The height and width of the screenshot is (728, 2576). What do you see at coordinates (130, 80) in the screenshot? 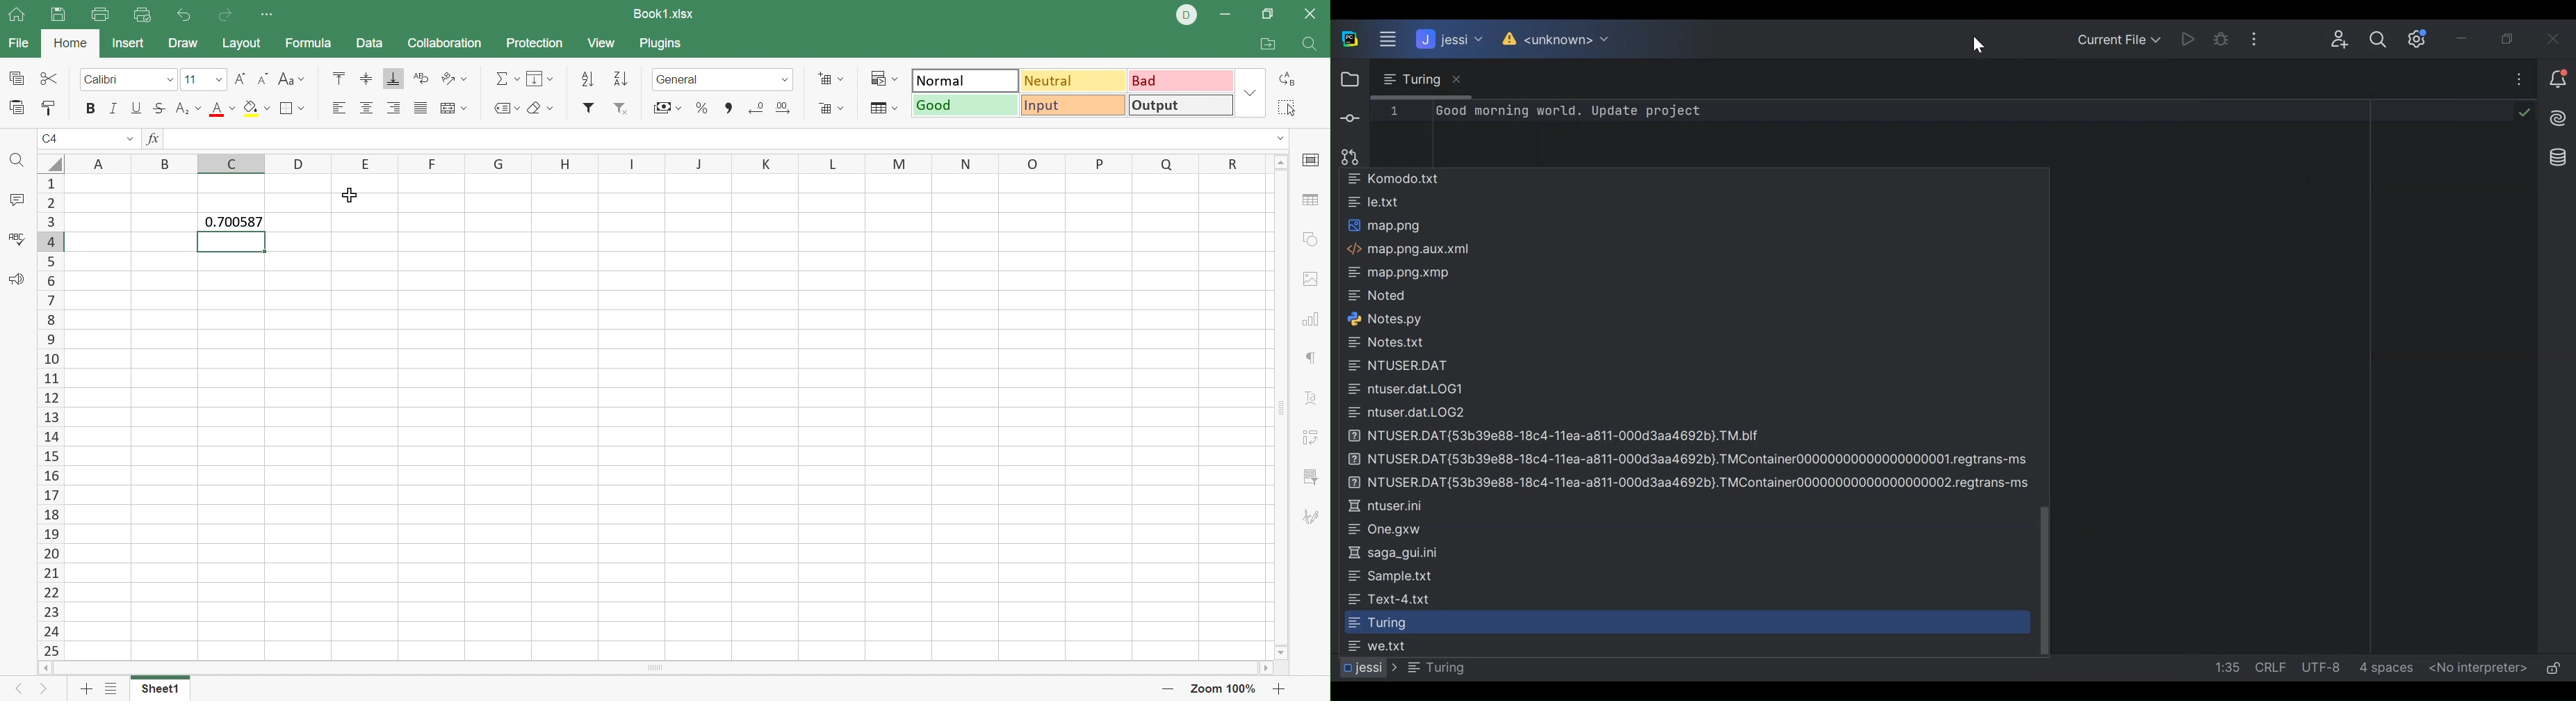
I see `Font` at bounding box center [130, 80].